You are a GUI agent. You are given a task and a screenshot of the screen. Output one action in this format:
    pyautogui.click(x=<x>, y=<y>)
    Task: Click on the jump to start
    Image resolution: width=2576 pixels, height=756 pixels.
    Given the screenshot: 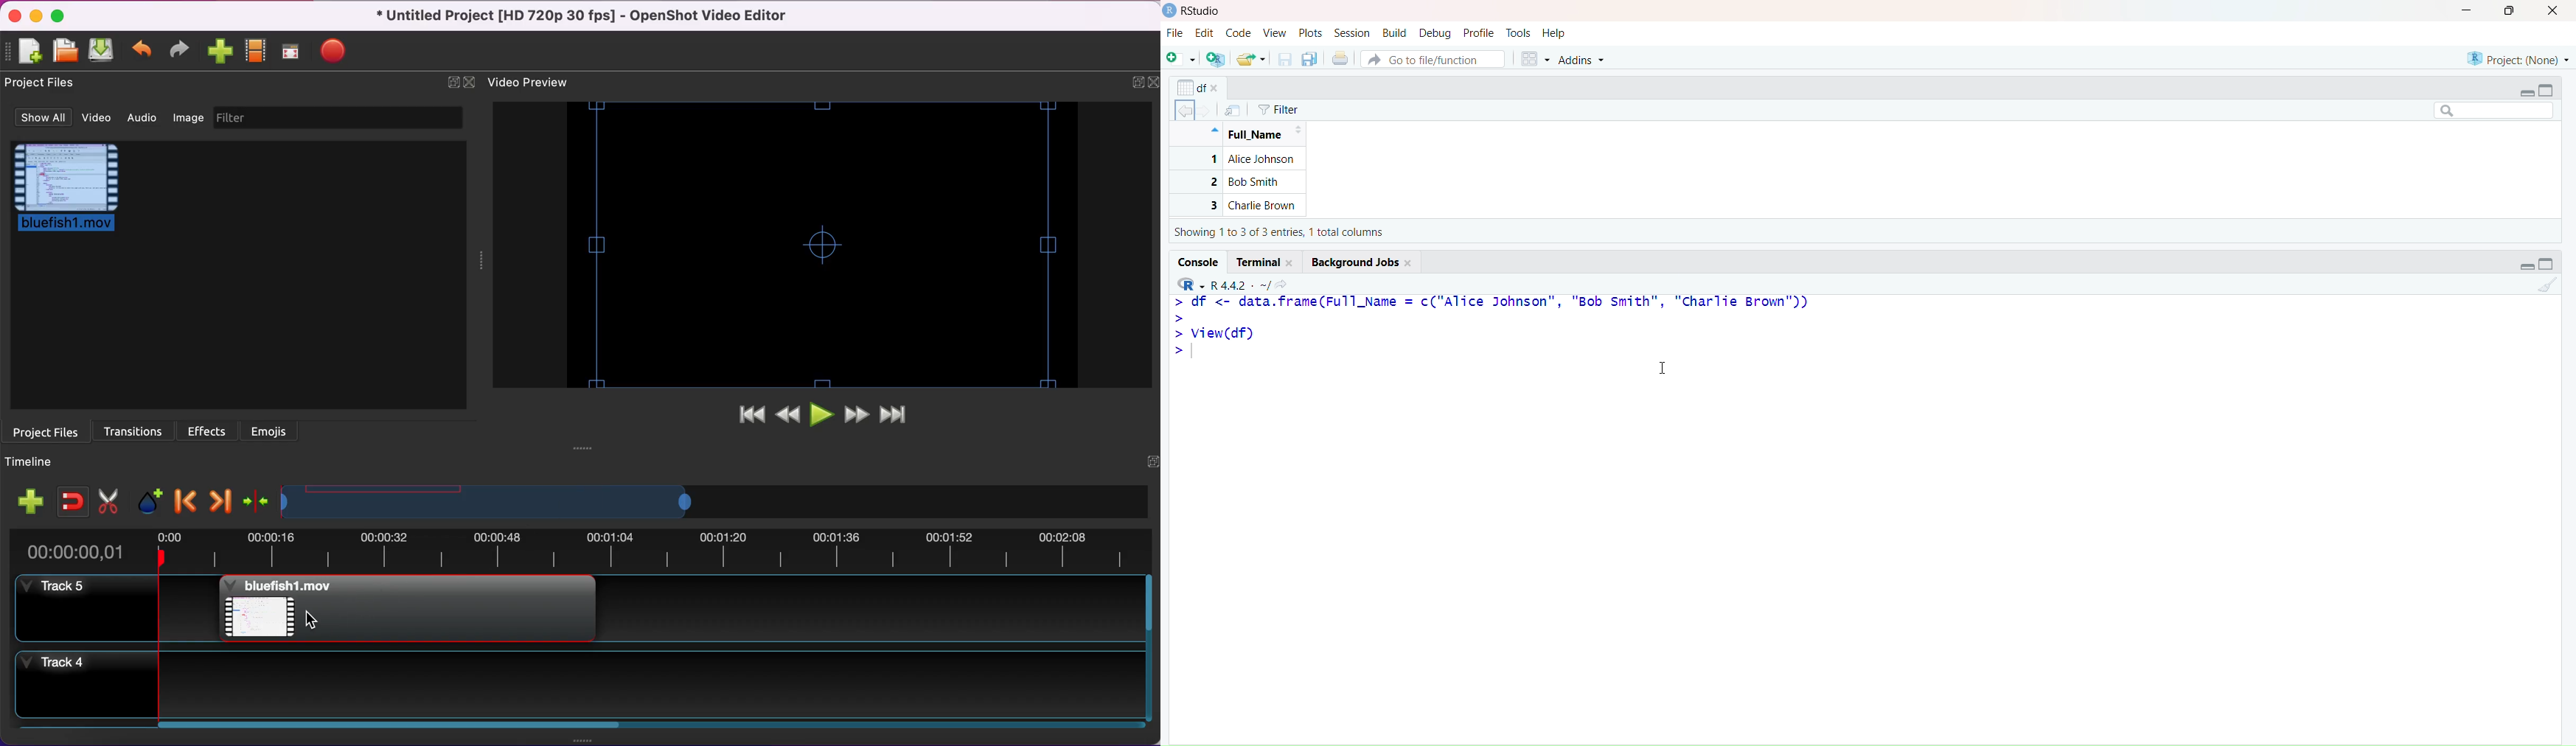 What is the action you would take?
    pyautogui.click(x=745, y=416)
    